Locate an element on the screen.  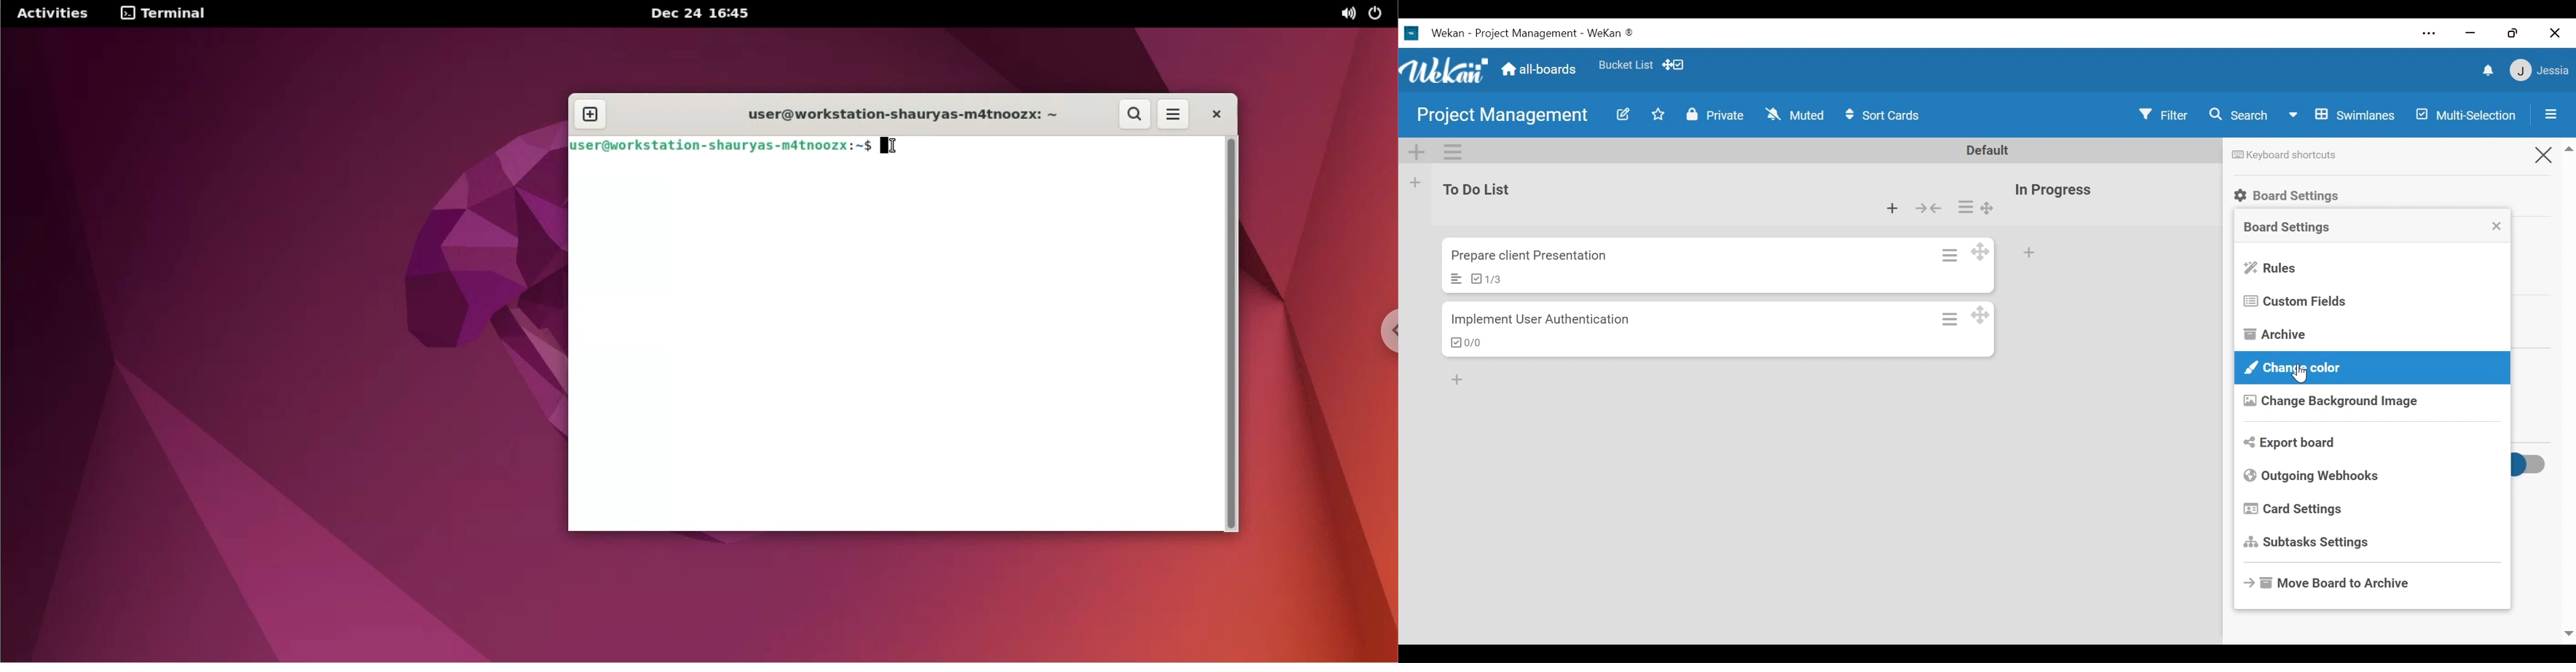
Change background image is located at coordinates (2330, 402).